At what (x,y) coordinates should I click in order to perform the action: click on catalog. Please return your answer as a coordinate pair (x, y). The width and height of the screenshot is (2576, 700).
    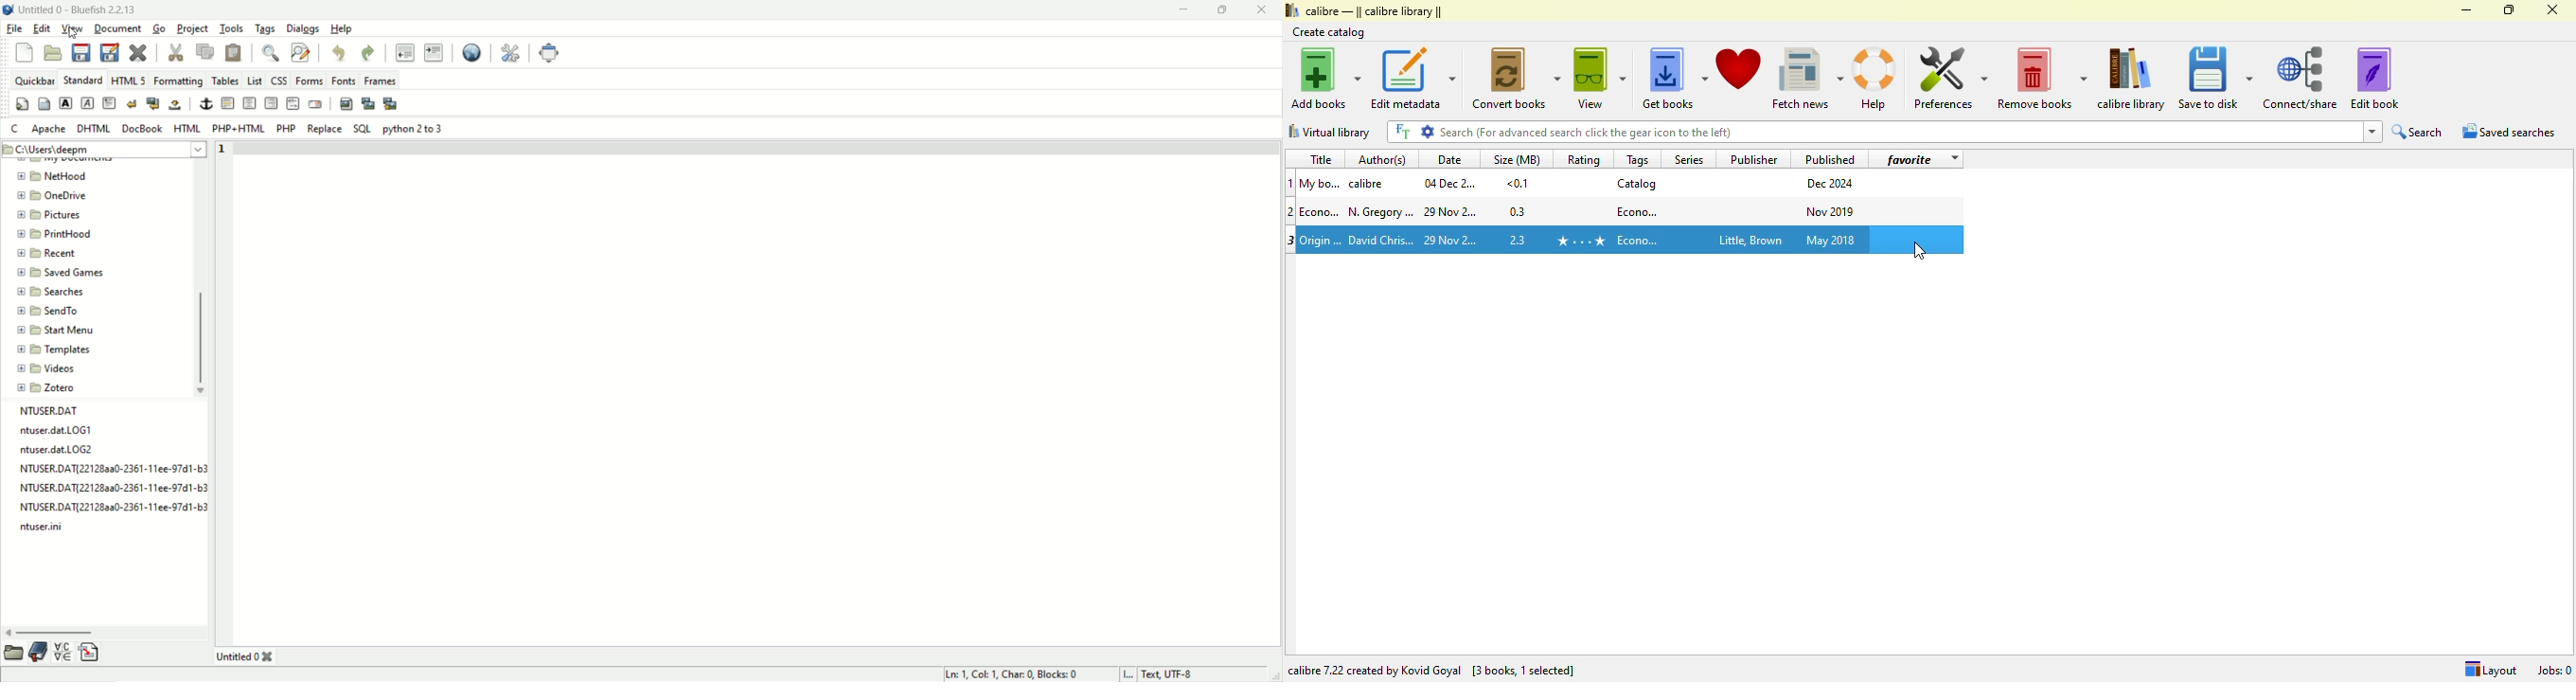
    Looking at the image, I should click on (1637, 183).